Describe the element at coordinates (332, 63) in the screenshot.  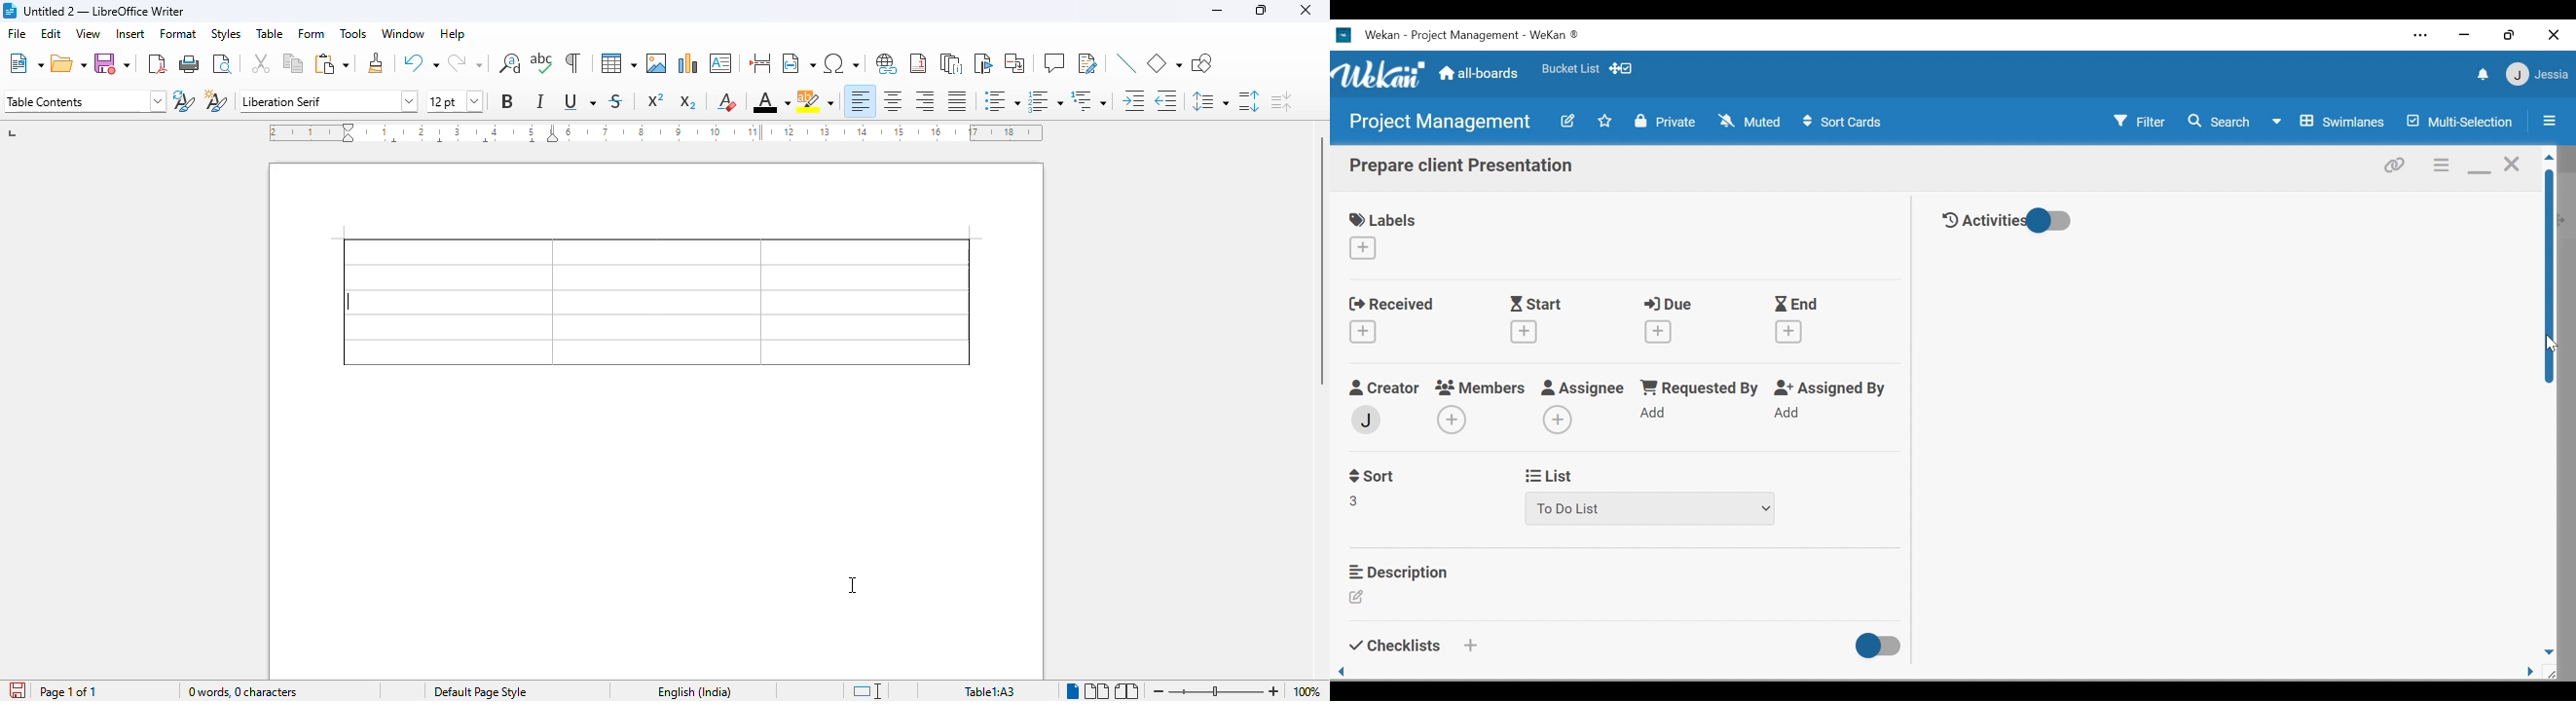
I see `paste` at that location.